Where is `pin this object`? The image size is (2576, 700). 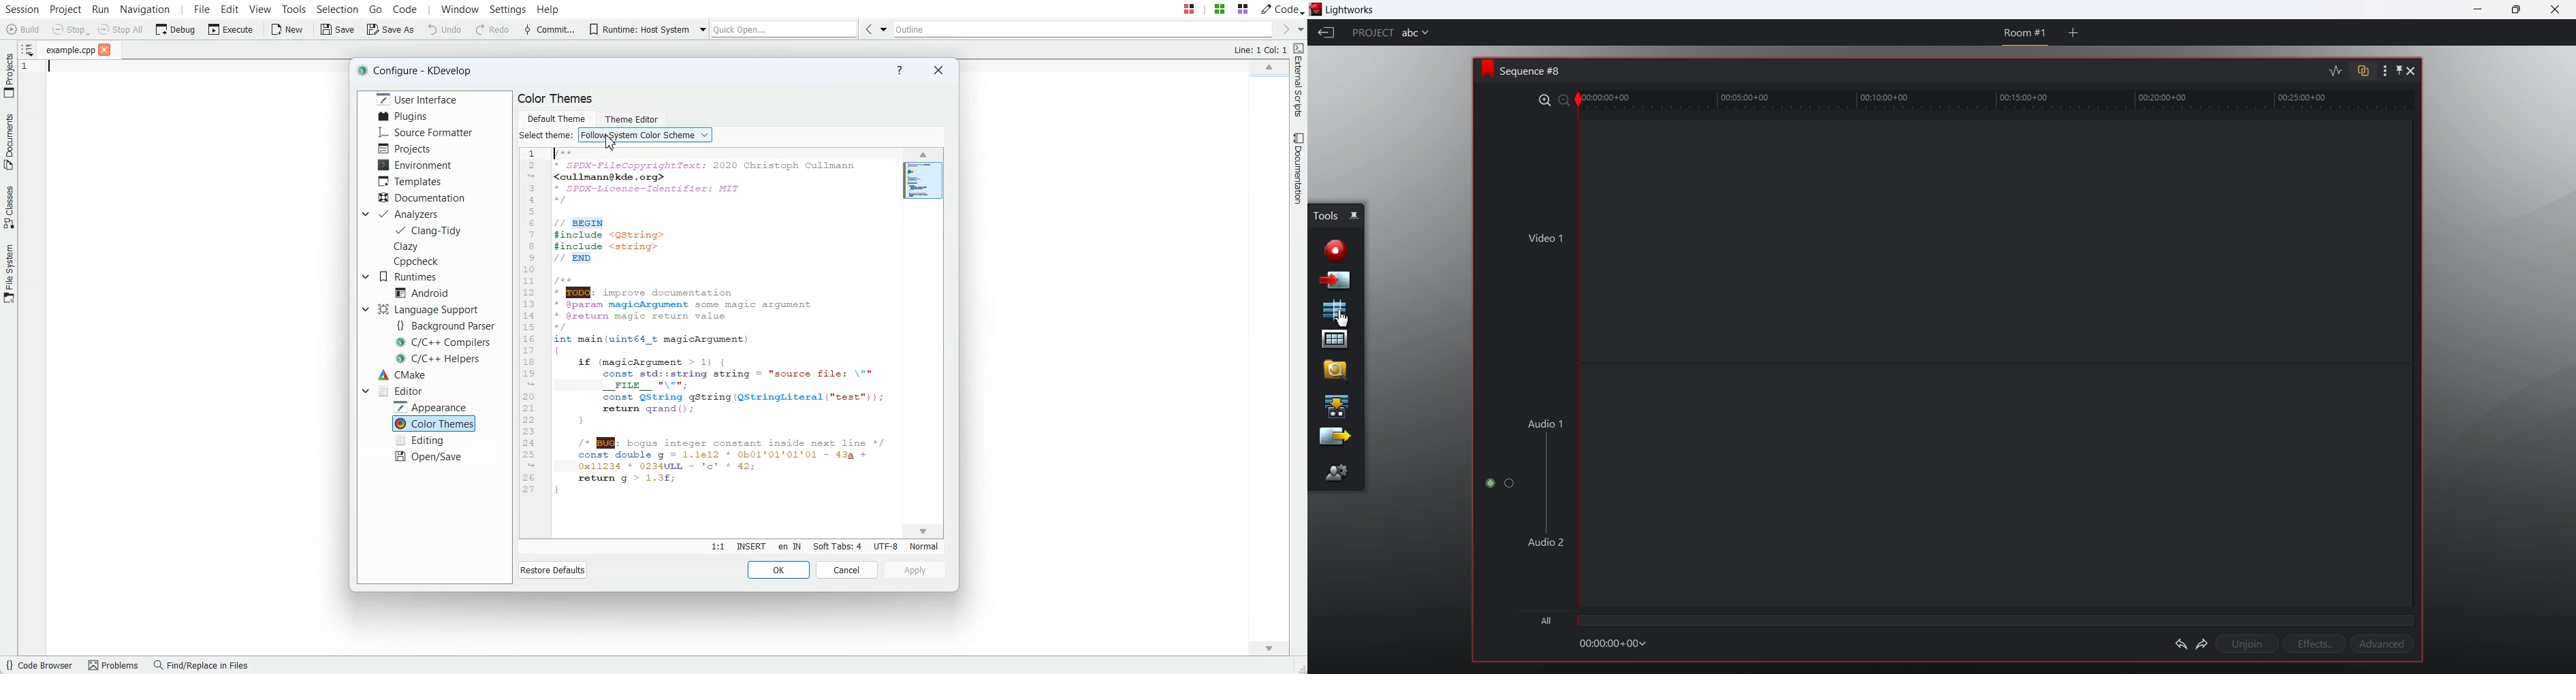
pin this object is located at coordinates (1358, 217).